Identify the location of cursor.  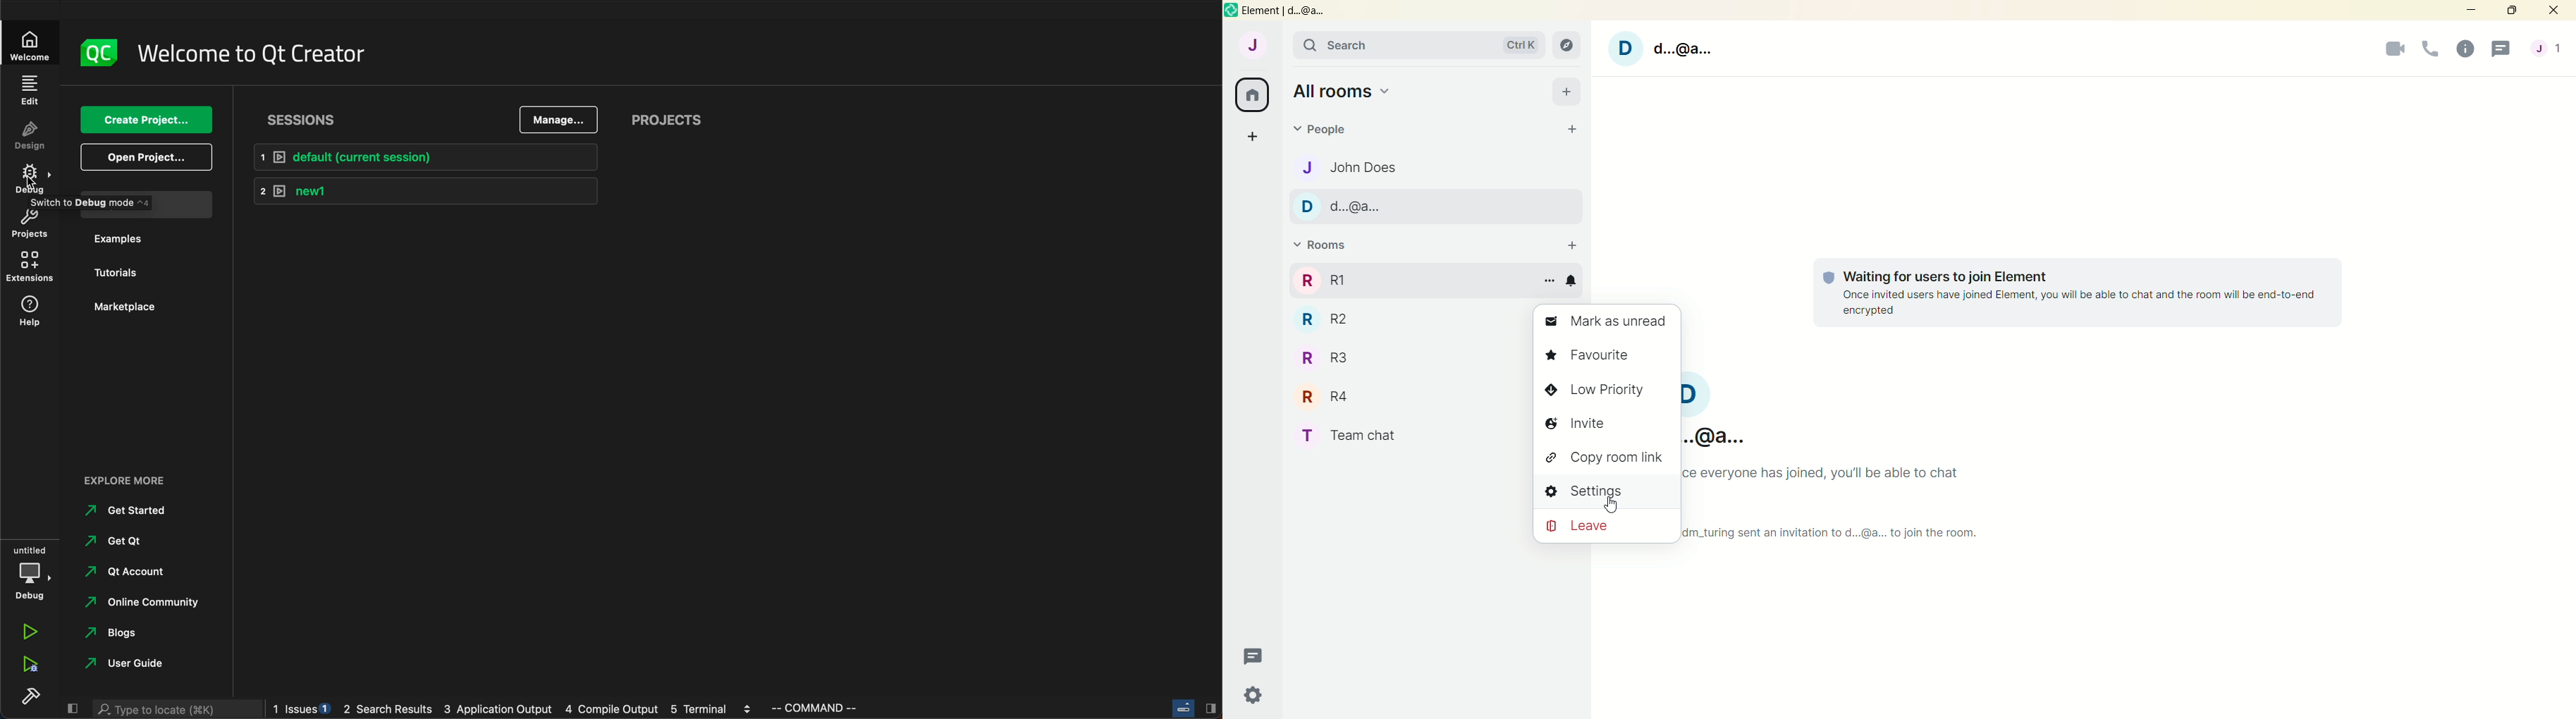
(30, 181).